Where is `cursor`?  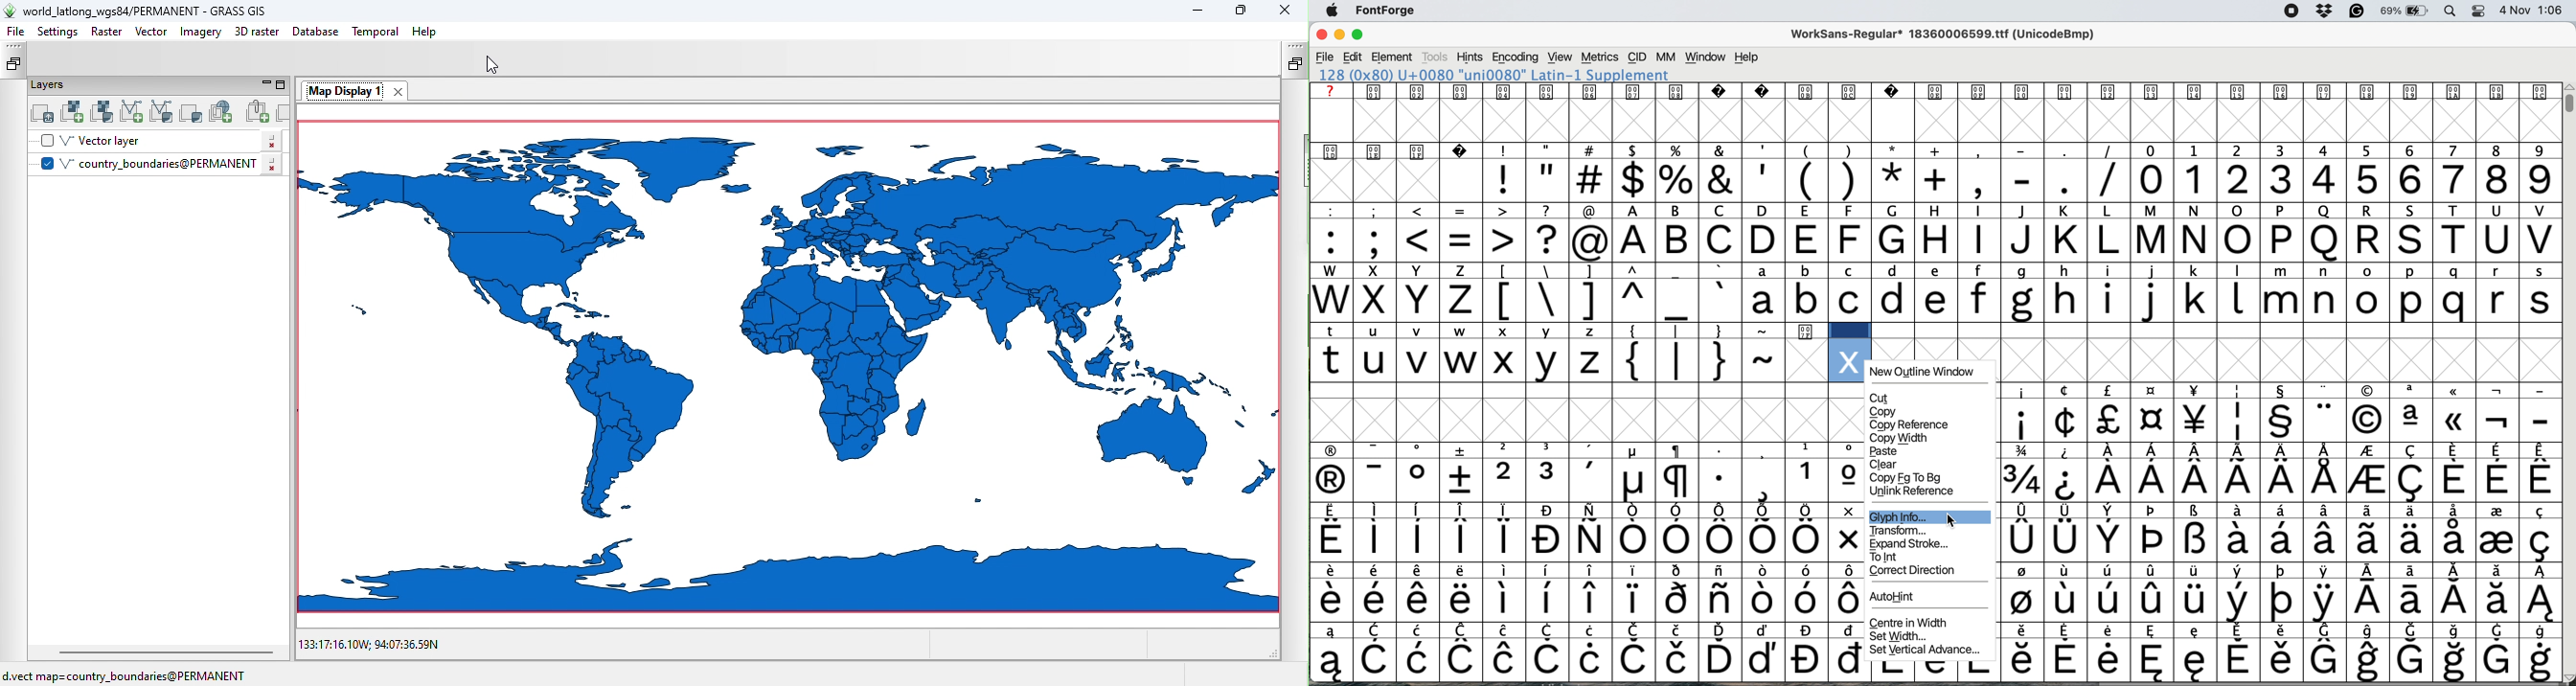
cursor is located at coordinates (1954, 519).